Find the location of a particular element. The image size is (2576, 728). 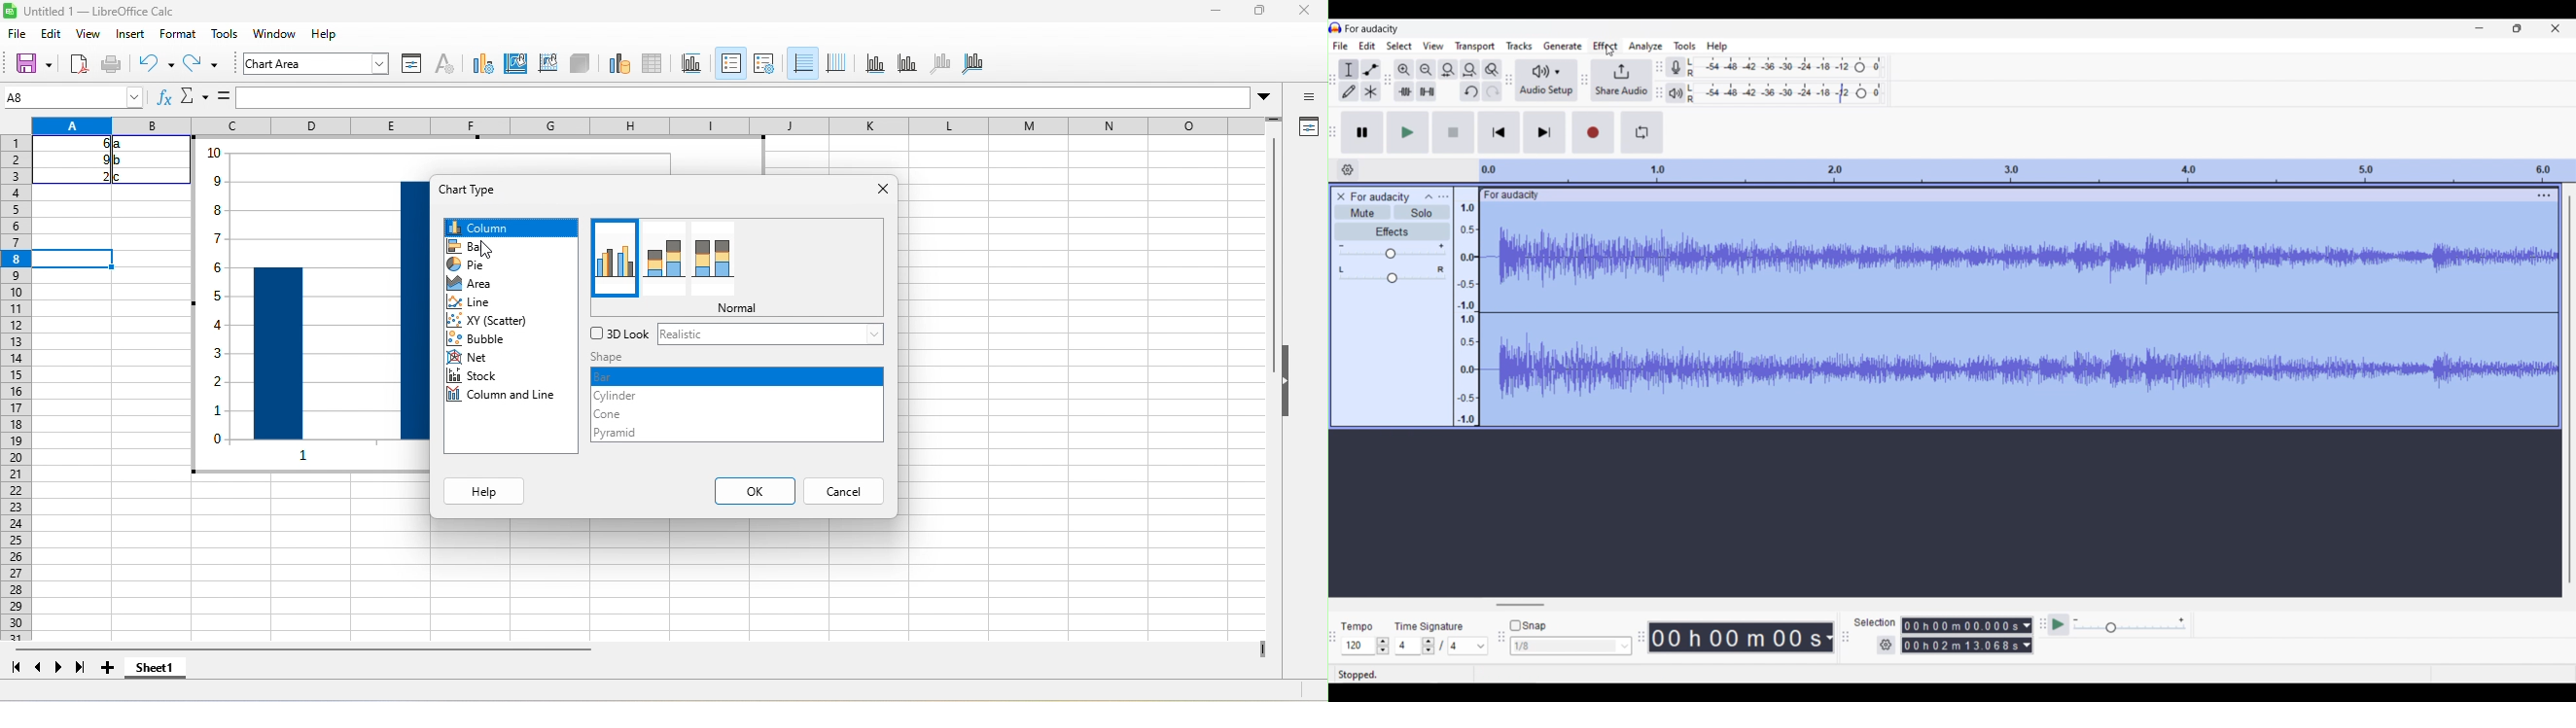

cone is located at coordinates (624, 414).